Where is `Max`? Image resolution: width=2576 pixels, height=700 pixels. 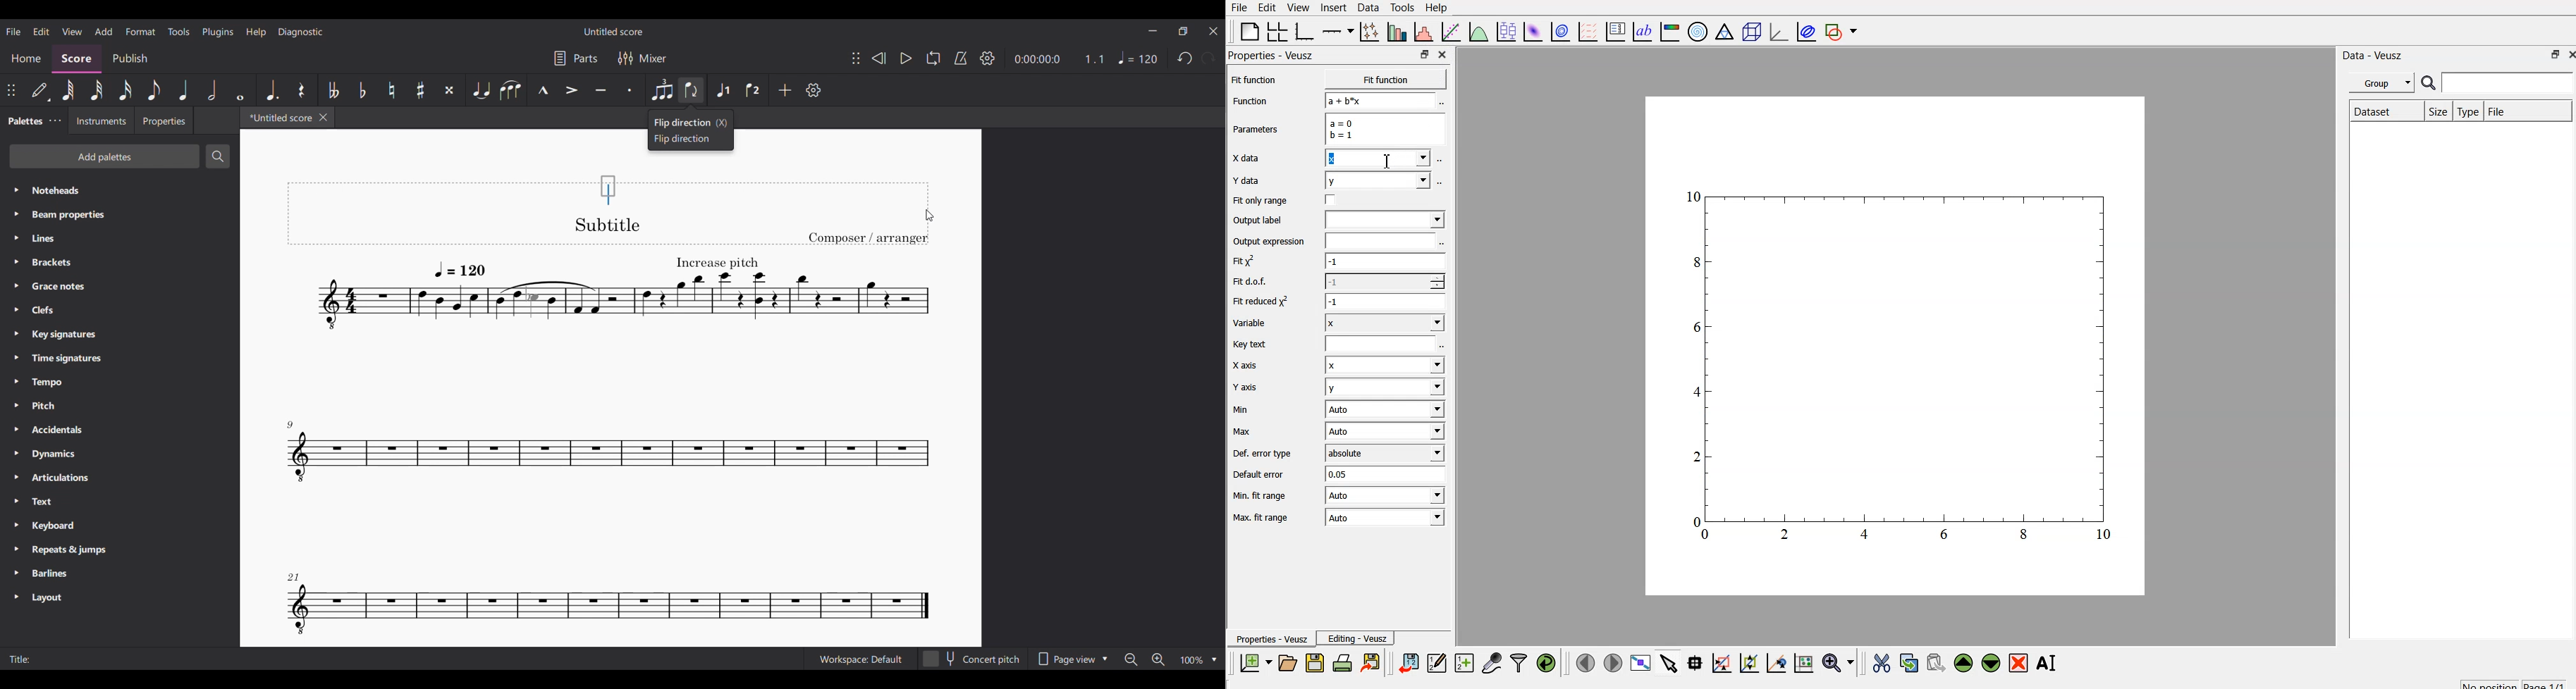
Max is located at coordinates (1260, 432).